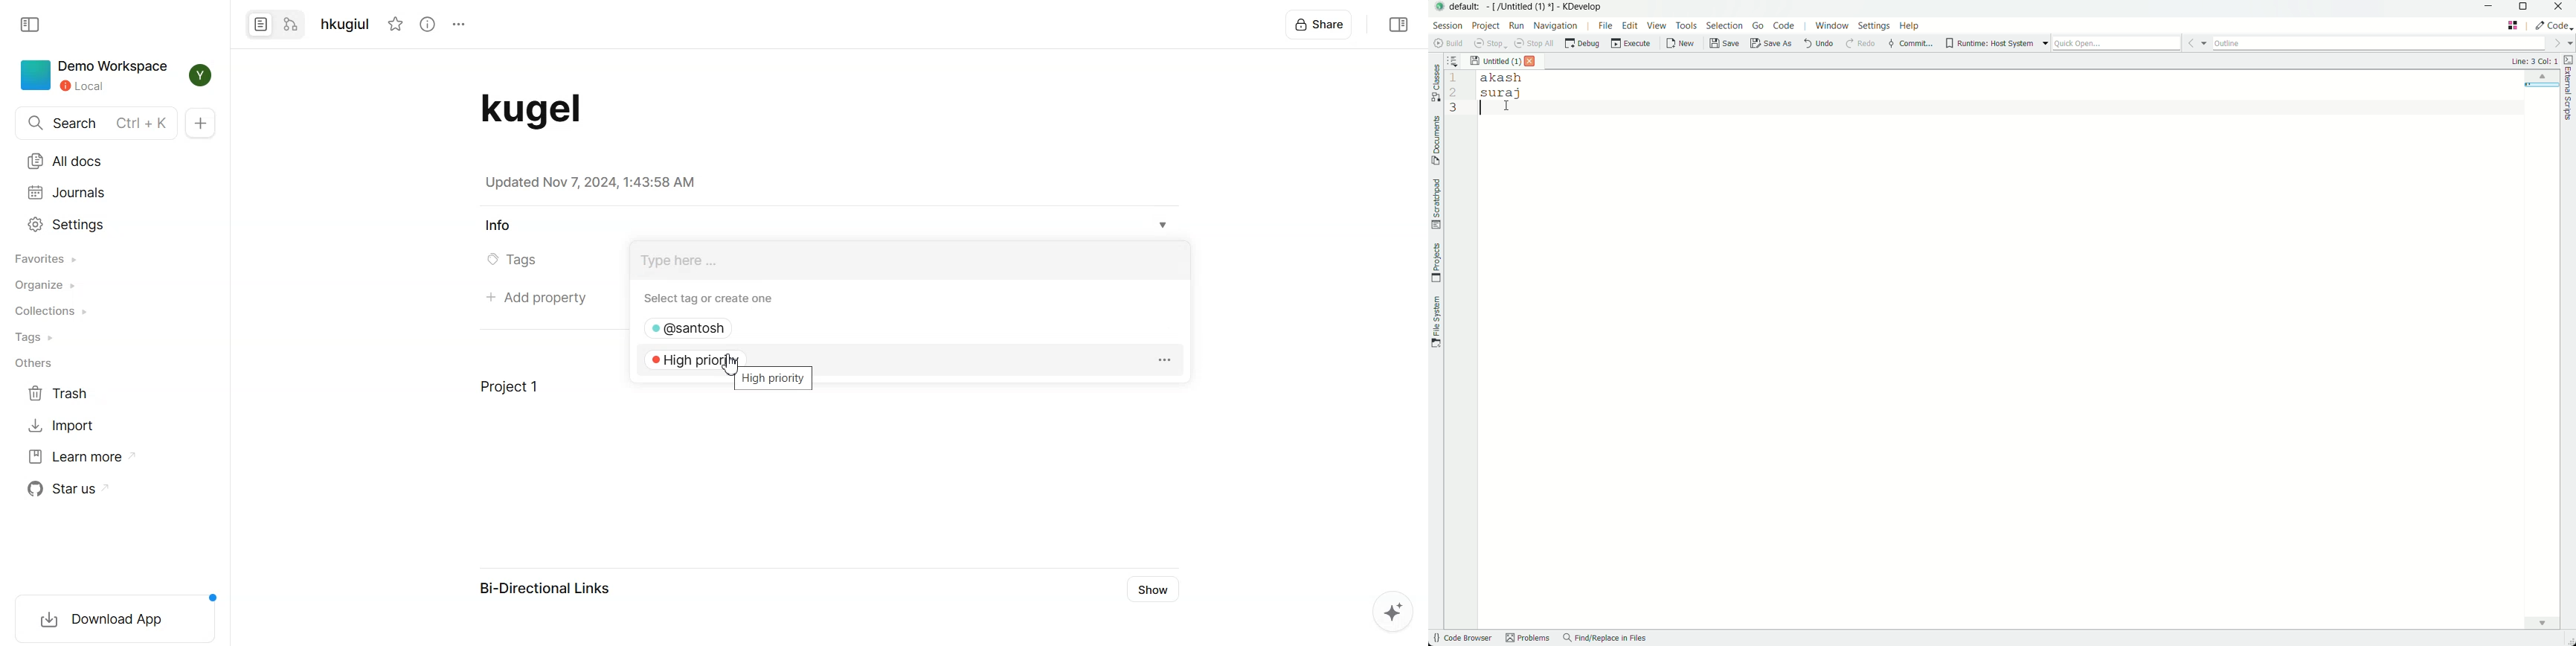 This screenshot has width=2576, height=672. I want to click on Others, so click(37, 364).